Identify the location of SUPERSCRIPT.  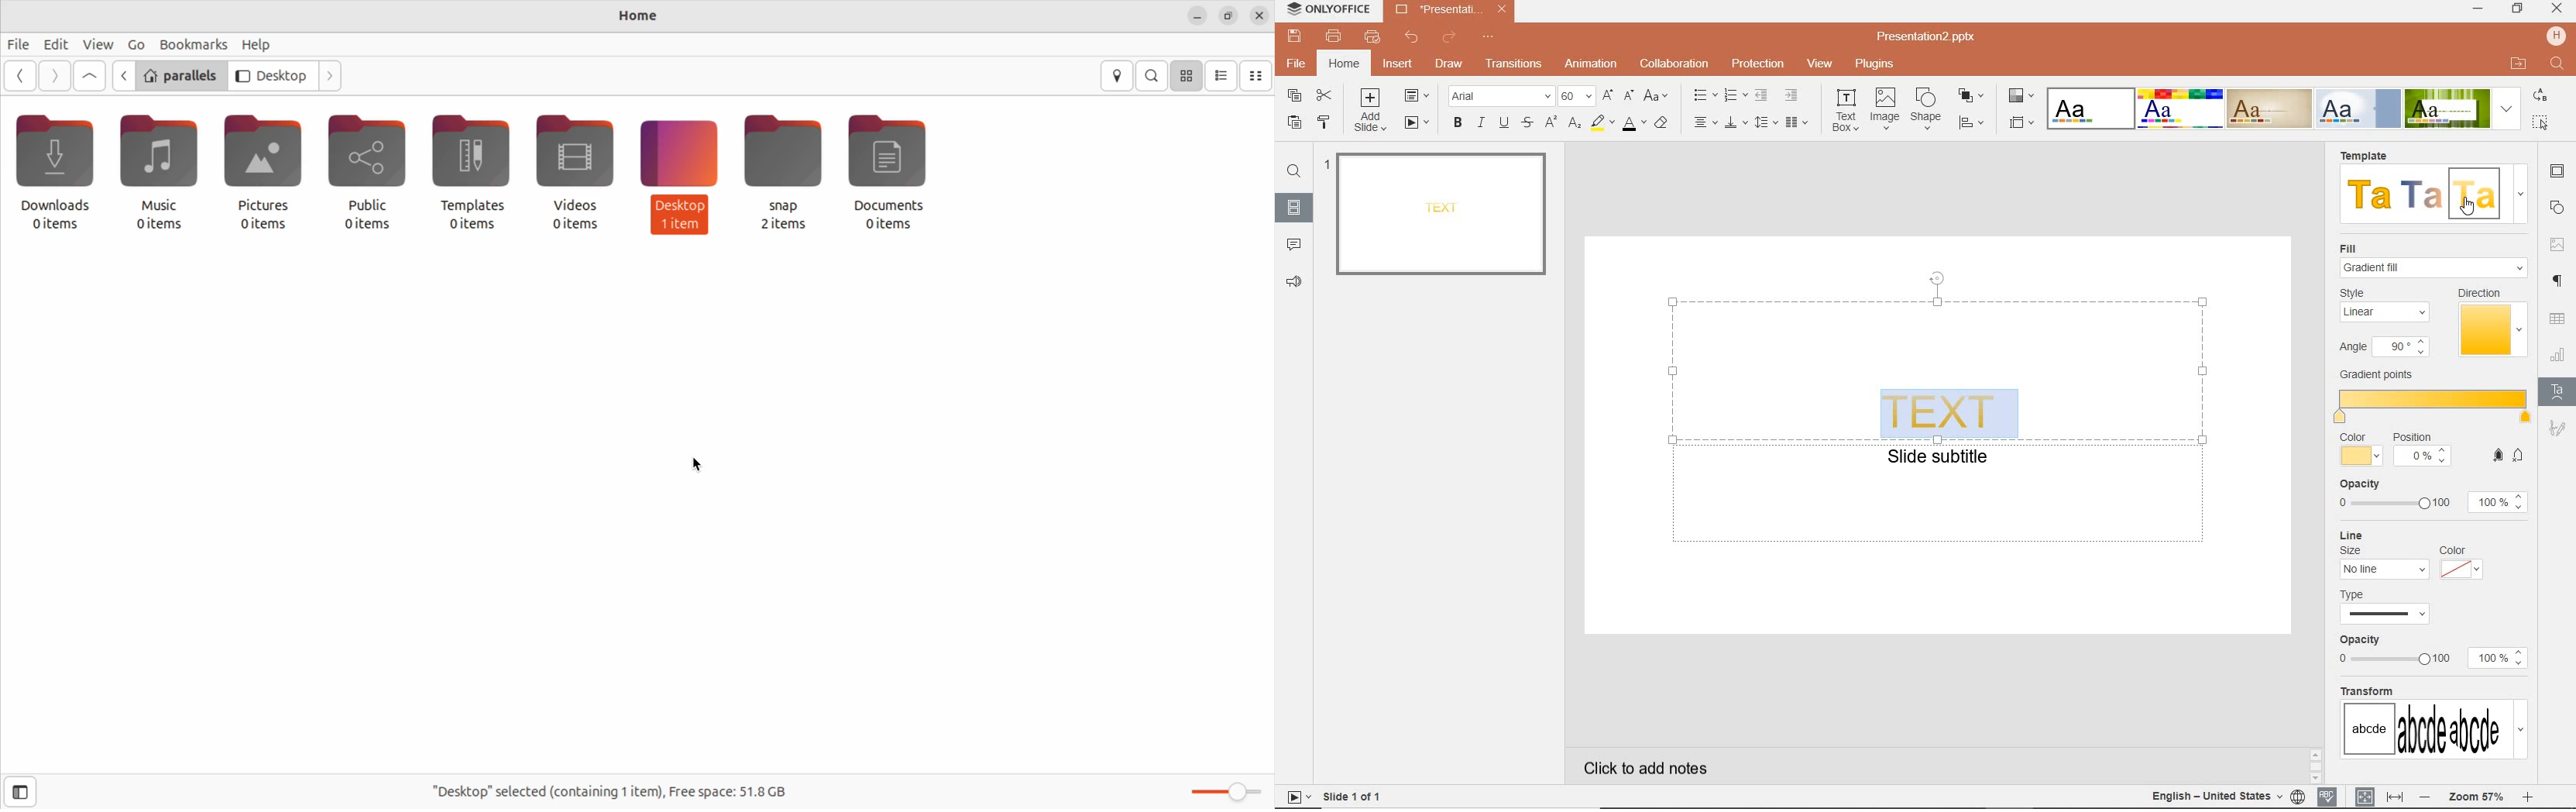
(1551, 123).